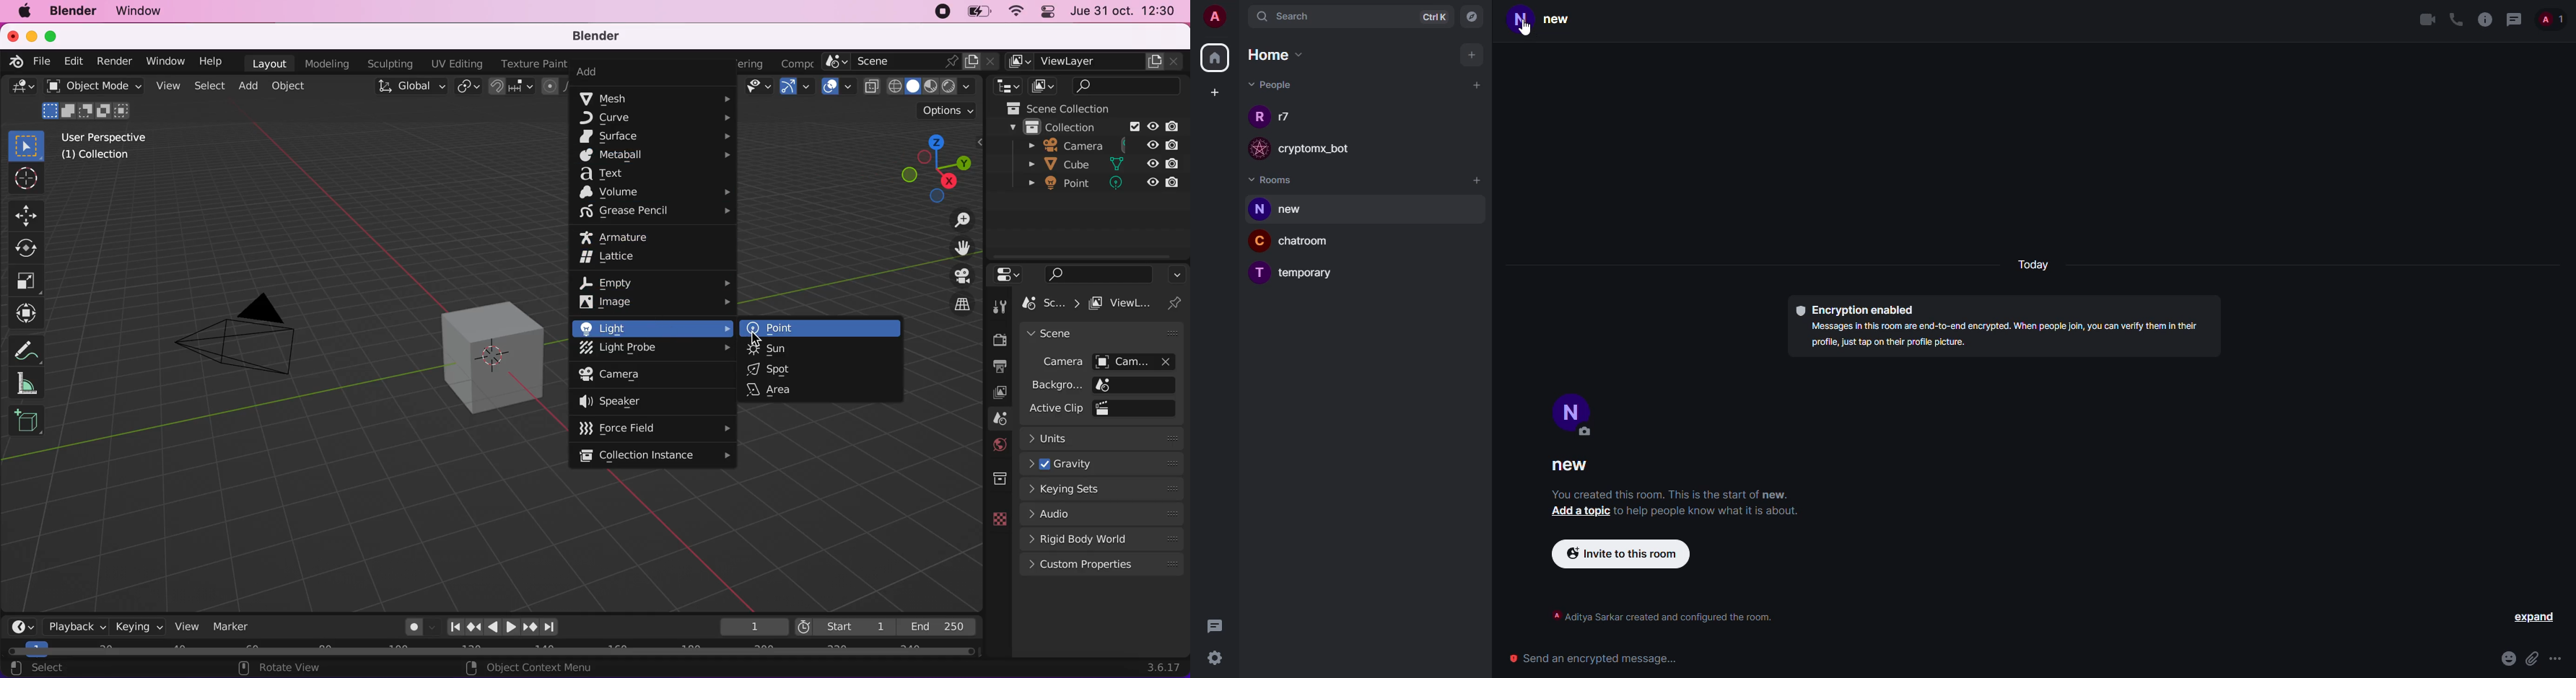 The height and width of the screenshot is (700, 2576). What do you see at coordinates (2557, 659) in the screenshot?
I see `more` at bounding box center [2557, 659].